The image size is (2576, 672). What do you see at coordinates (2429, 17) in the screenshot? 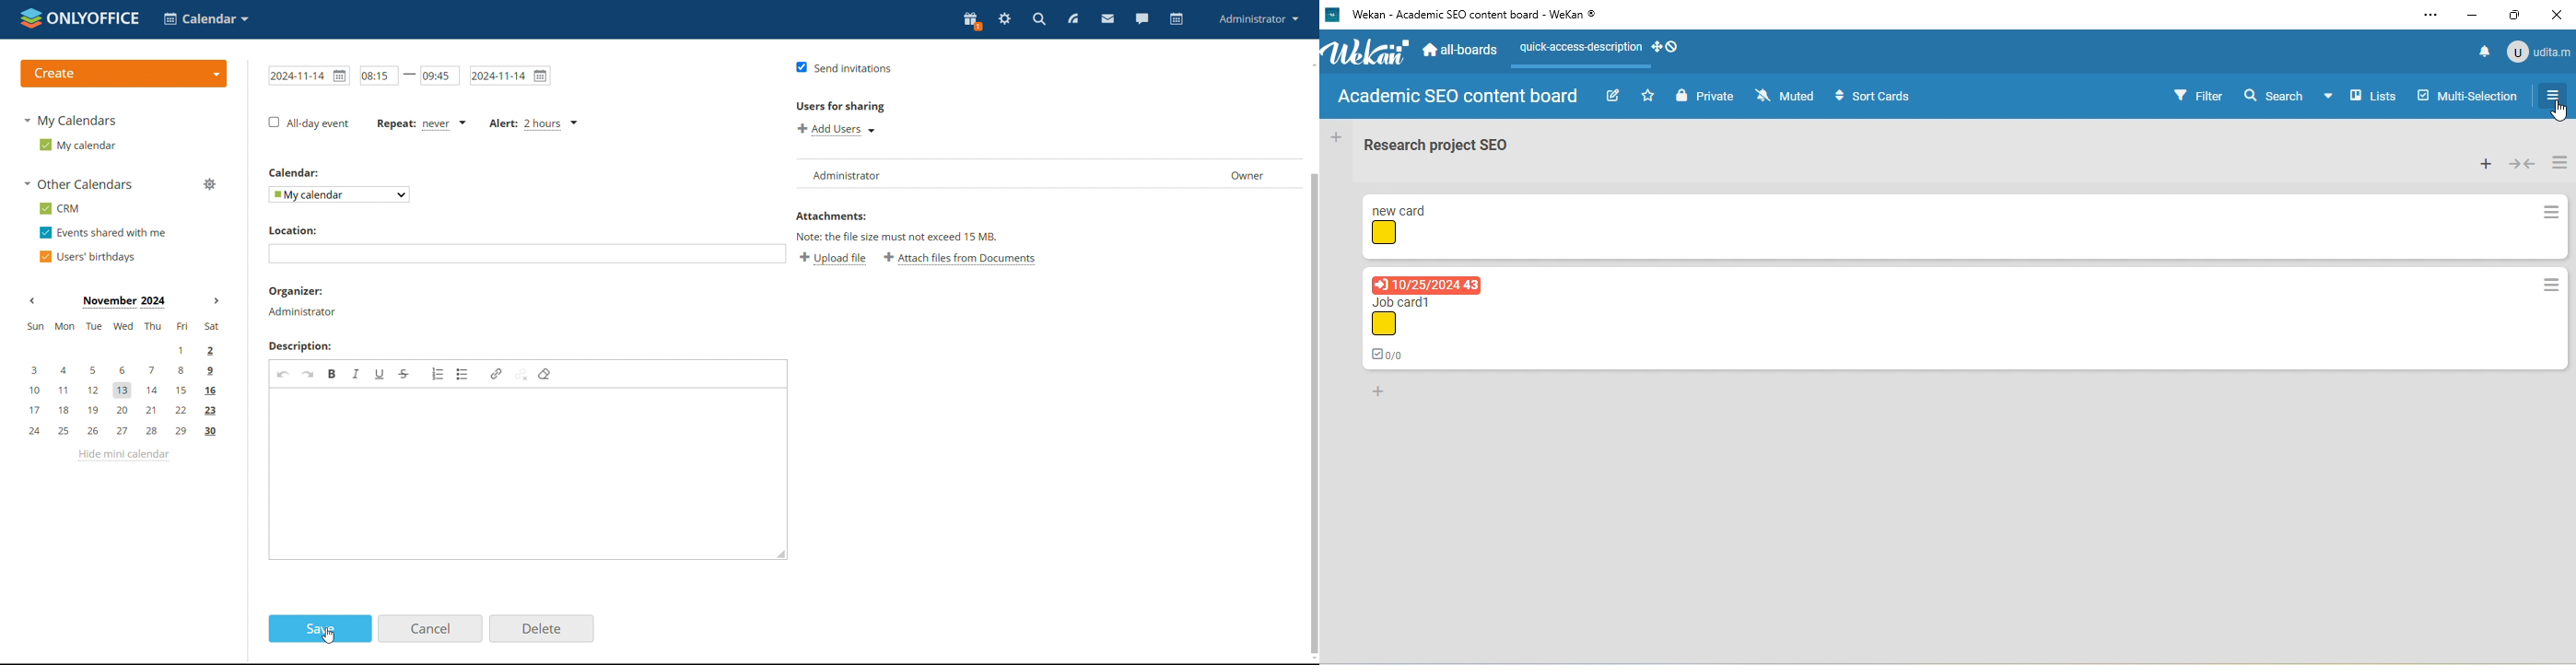
I see `settings and more` at bounding box center [2429, 17].